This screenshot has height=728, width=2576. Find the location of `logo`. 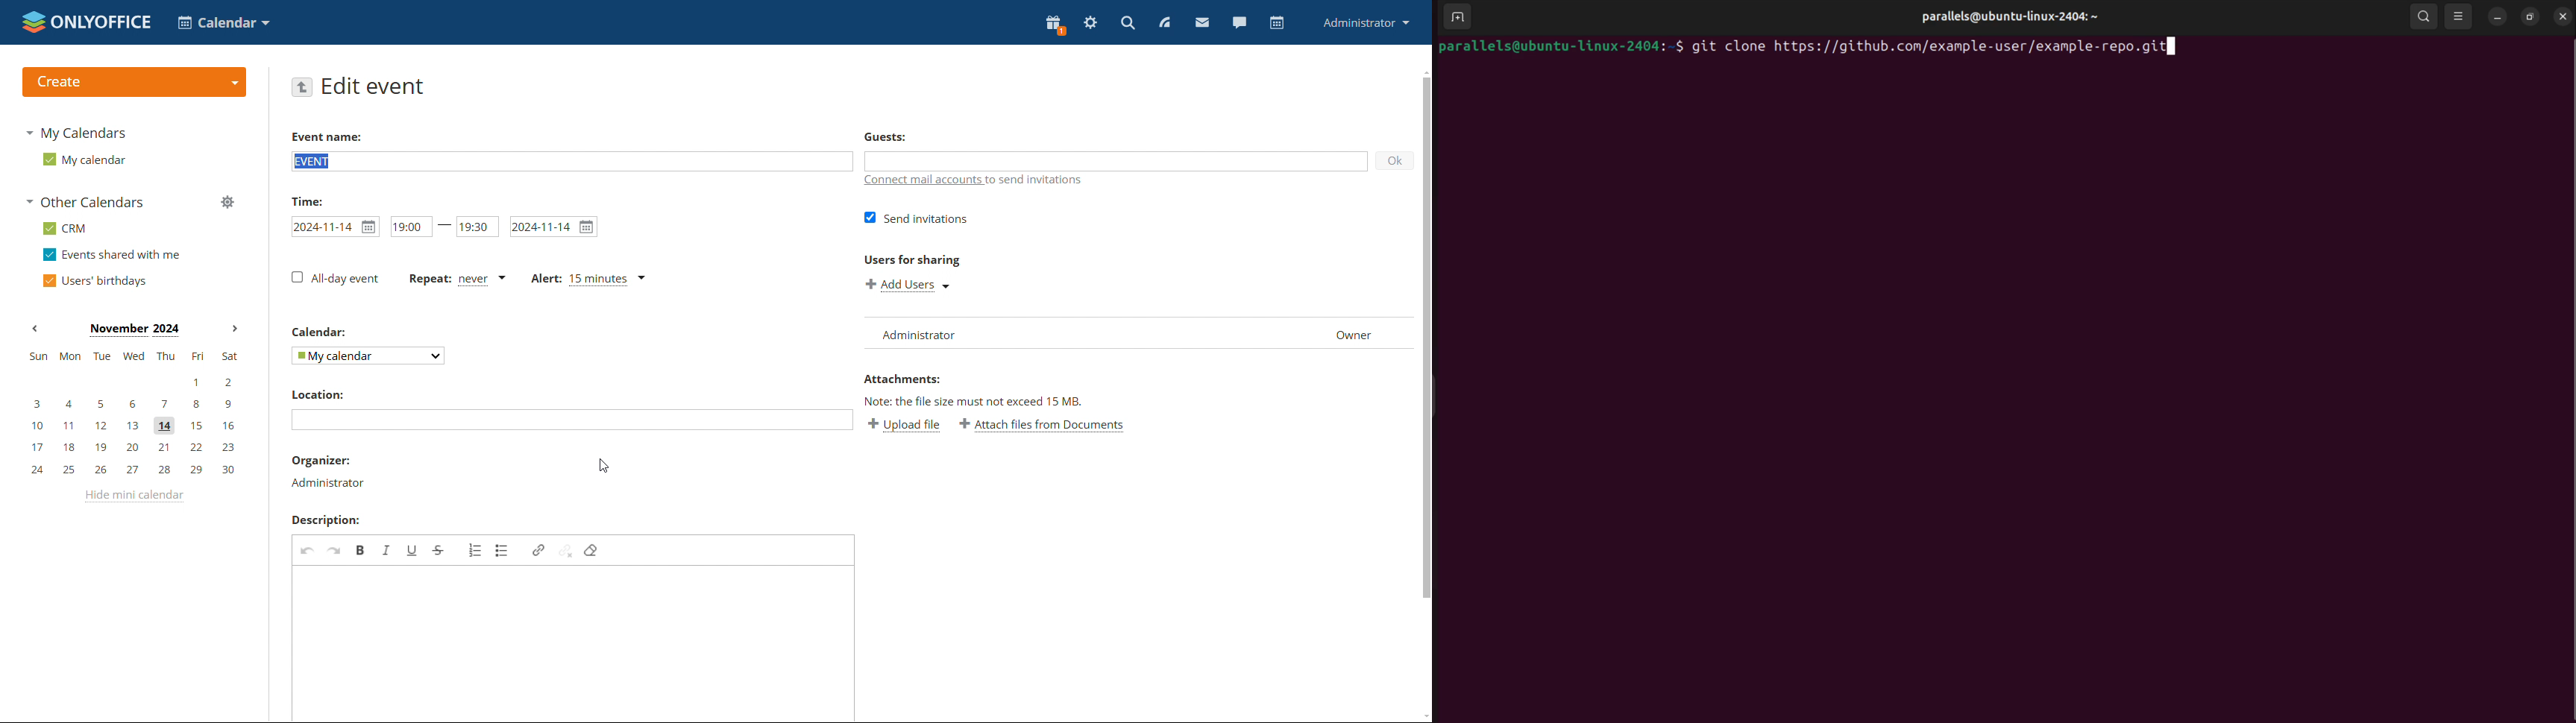

logo is located at coordinates (136, 82).